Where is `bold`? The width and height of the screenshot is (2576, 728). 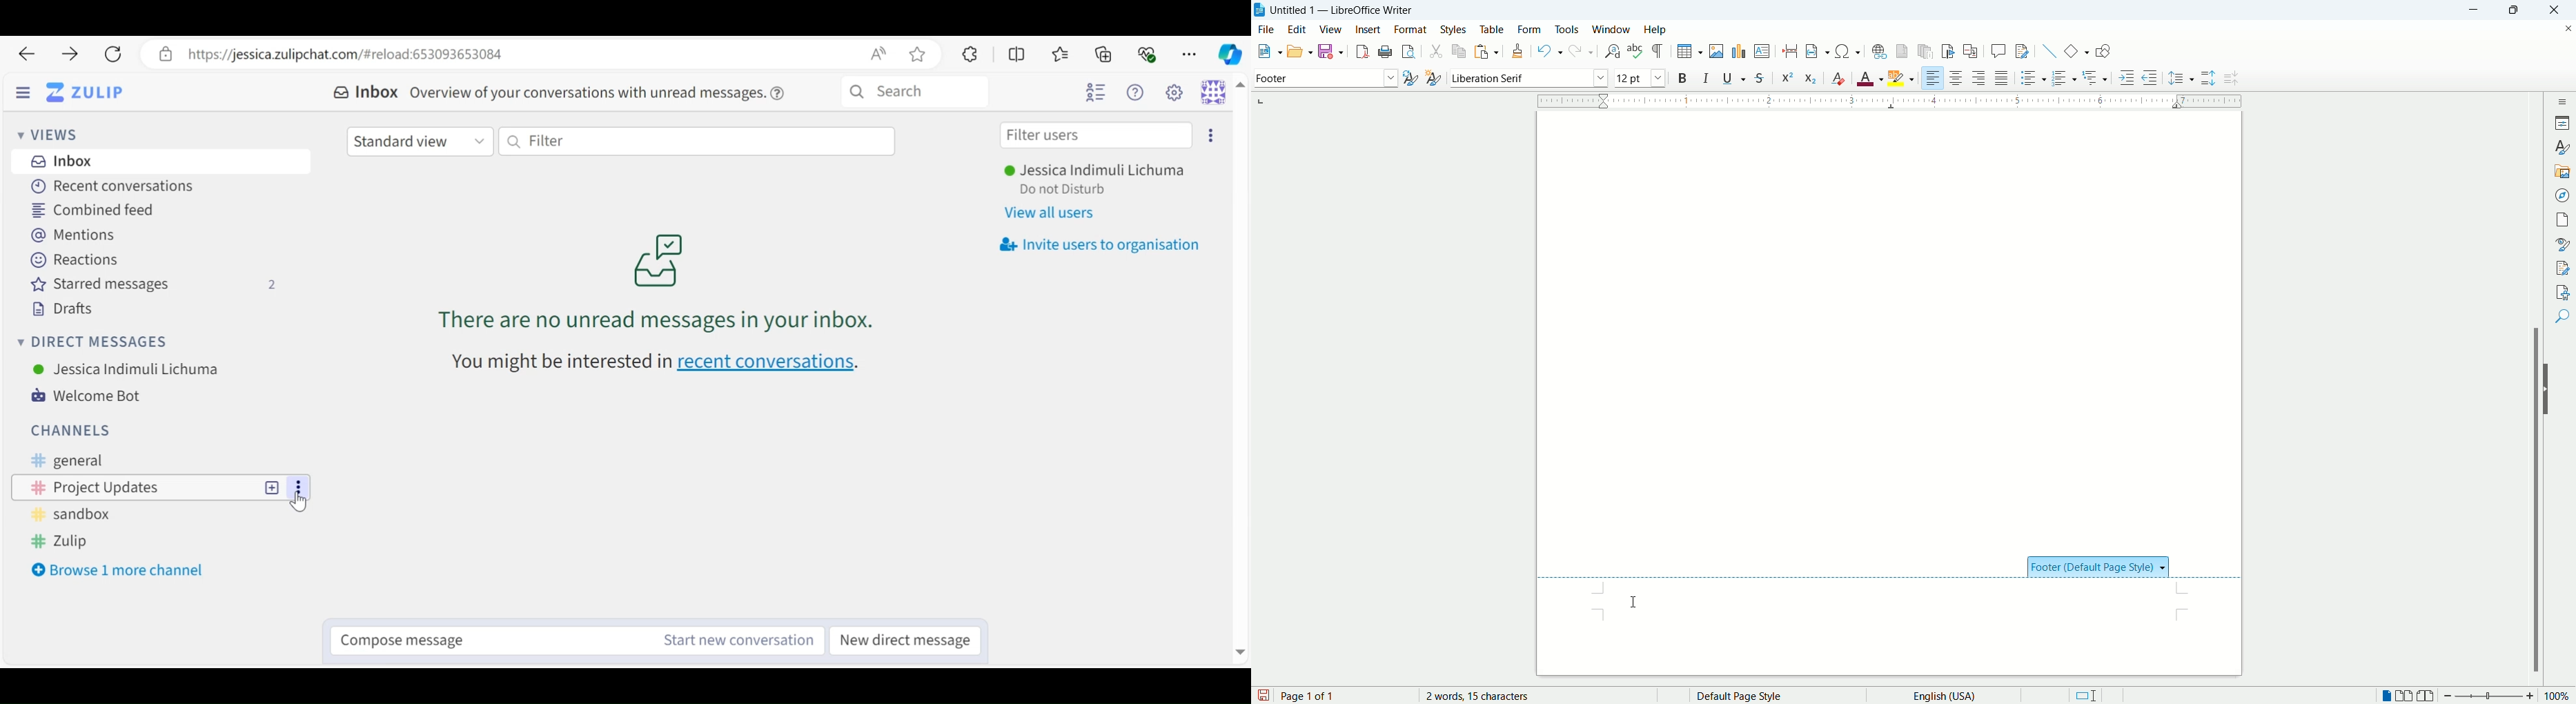
bold is located at coordinates (1682, 77).